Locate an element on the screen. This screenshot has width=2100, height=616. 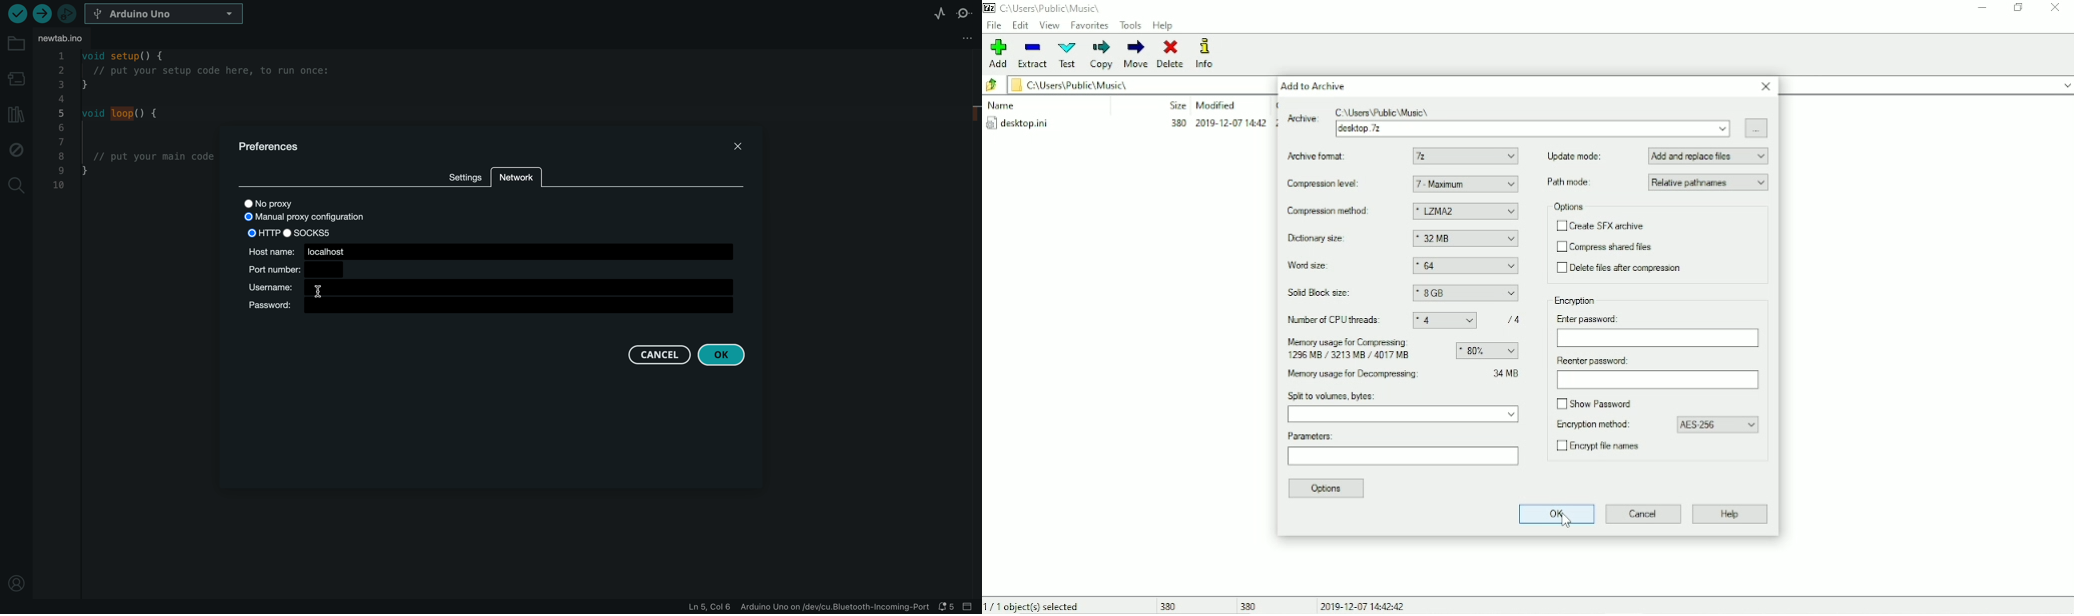
network is located at coordinates (515, 181).